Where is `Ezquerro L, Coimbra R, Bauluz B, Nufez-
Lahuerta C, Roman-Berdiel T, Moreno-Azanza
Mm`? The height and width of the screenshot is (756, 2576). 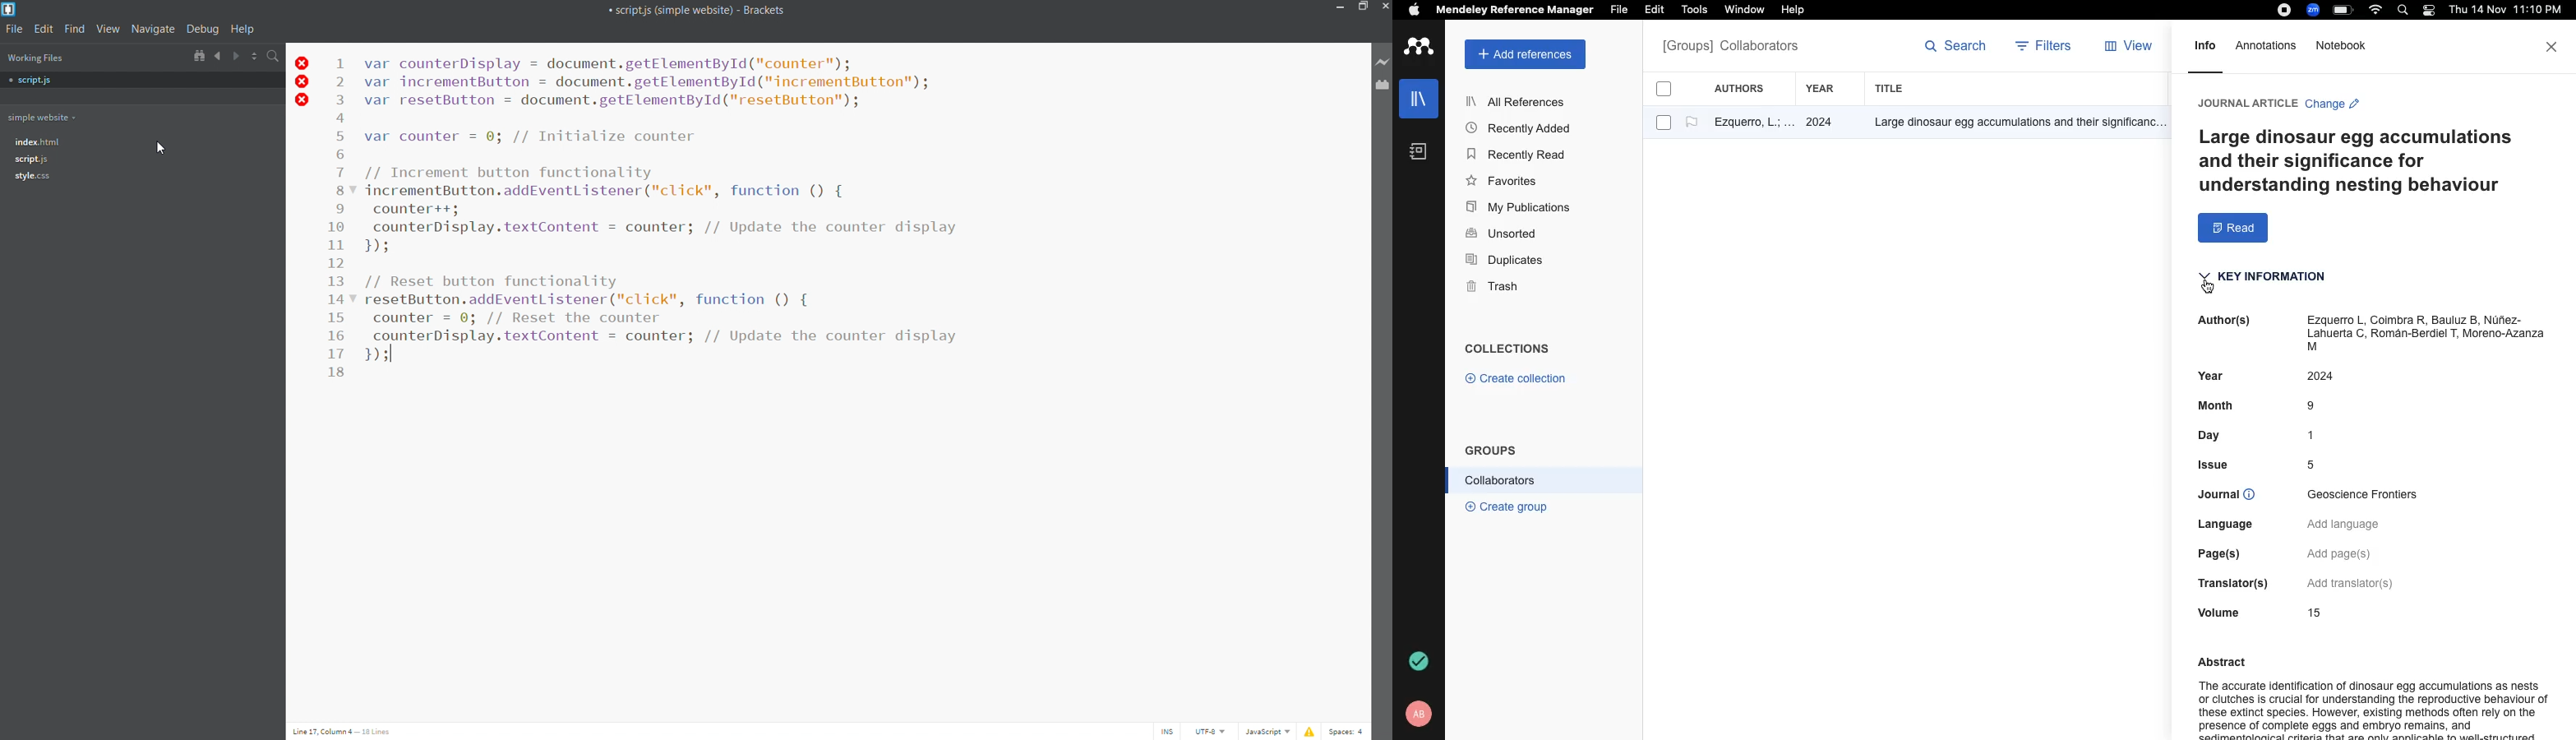 Ezquerro L, Coimbra R, Bauluz B, Nufez-
Lahuerta C, Roman-Berdiel T, Moreno-Azanza
Mm is located at coordinates (2426, 335).